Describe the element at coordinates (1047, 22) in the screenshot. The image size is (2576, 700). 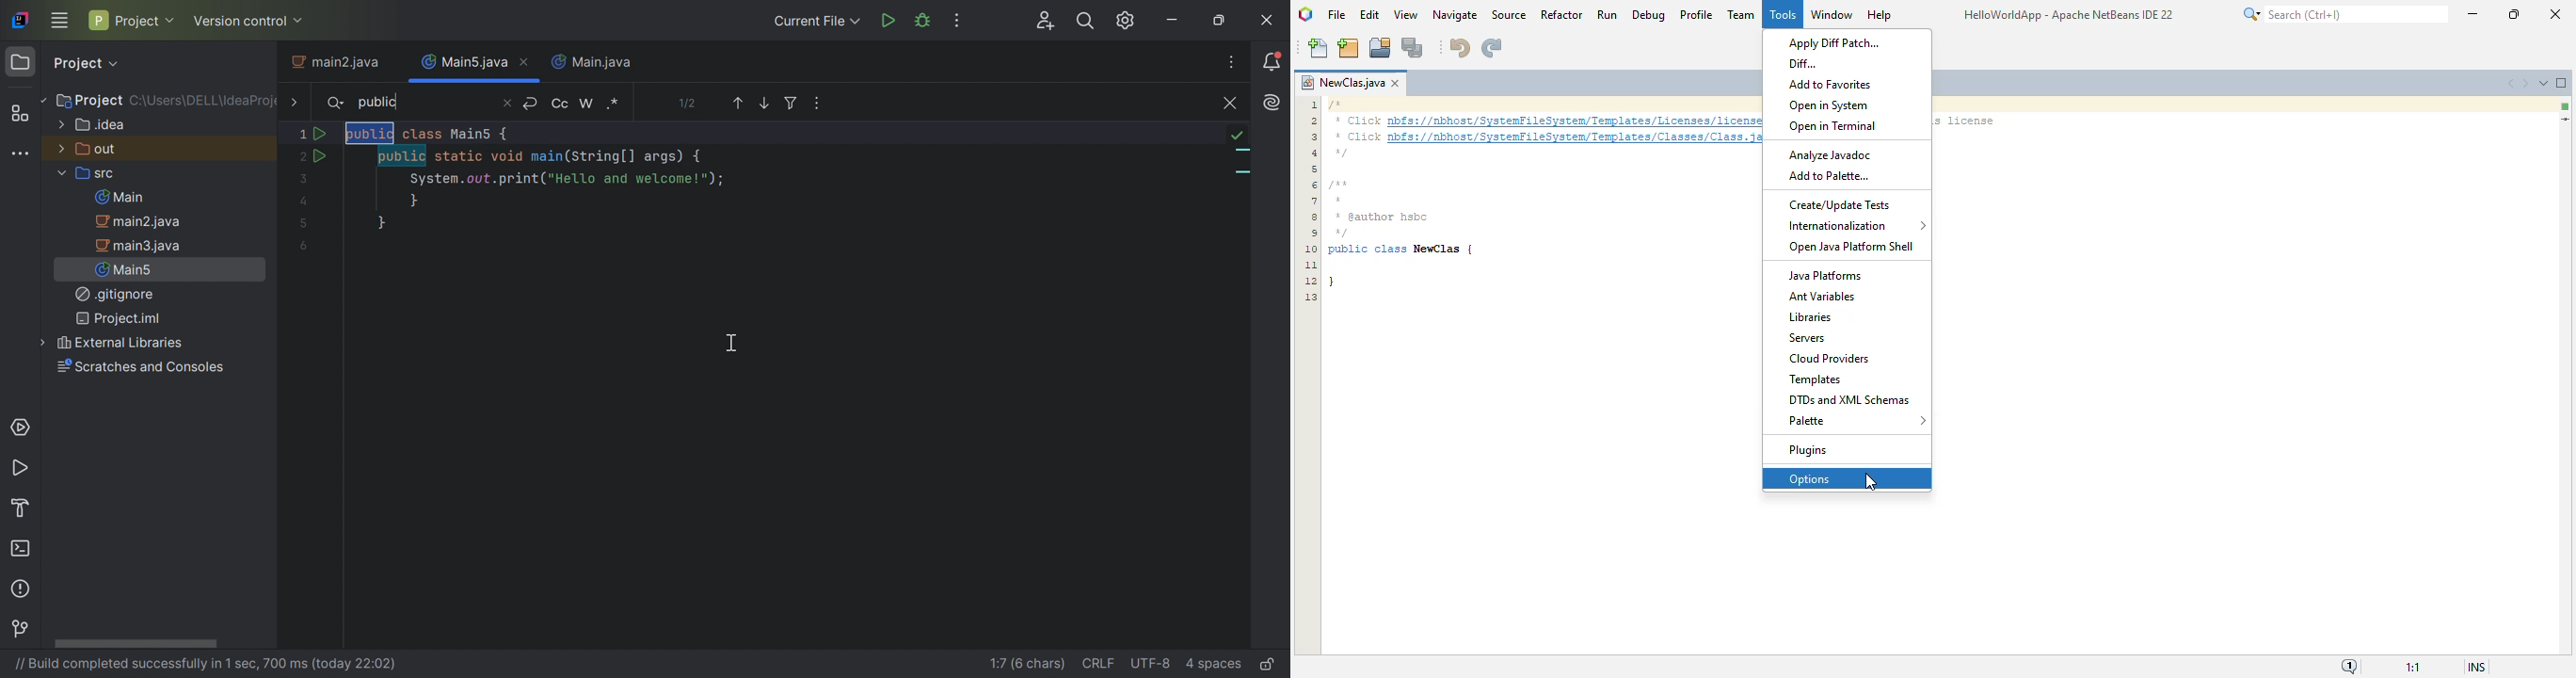
I see `Code With Me` at that location.